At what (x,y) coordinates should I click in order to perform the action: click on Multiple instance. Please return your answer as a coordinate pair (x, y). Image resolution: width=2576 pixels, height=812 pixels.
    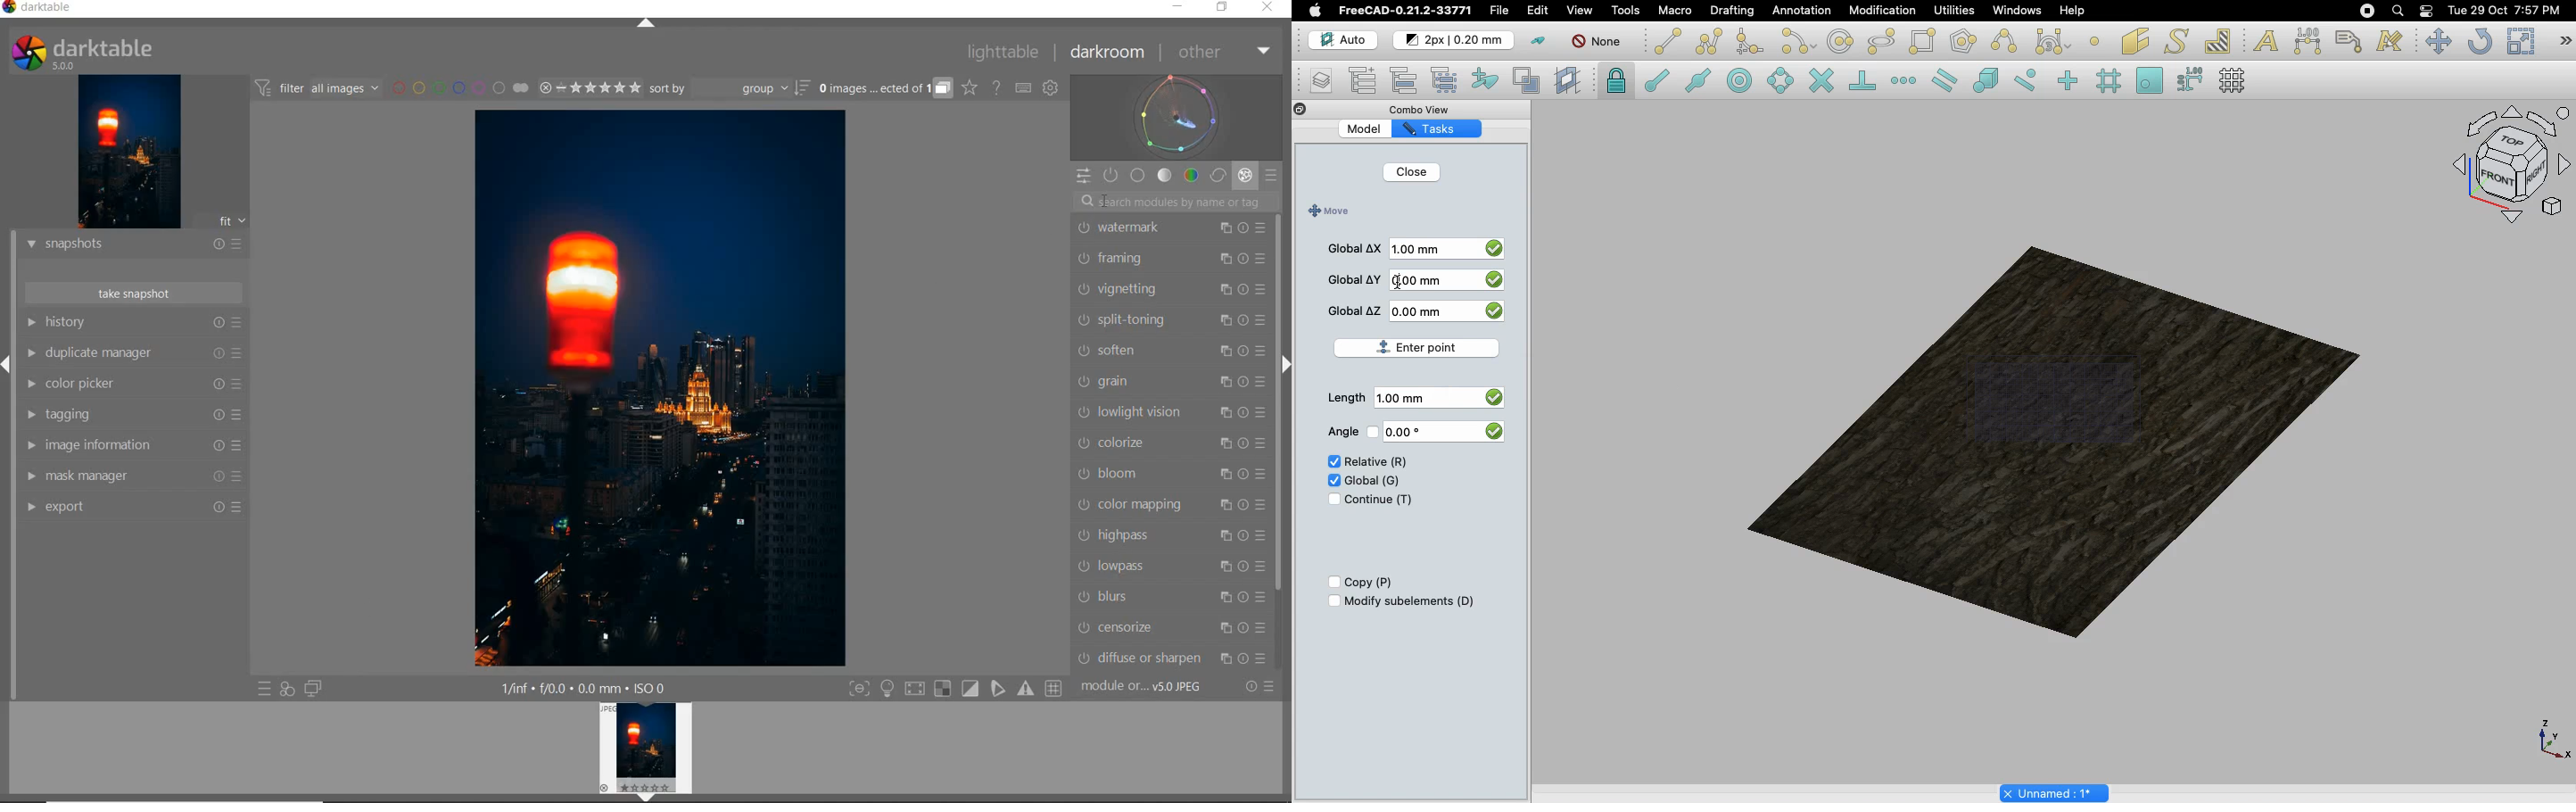
    Looking at the image, I should click on (1220, 441).